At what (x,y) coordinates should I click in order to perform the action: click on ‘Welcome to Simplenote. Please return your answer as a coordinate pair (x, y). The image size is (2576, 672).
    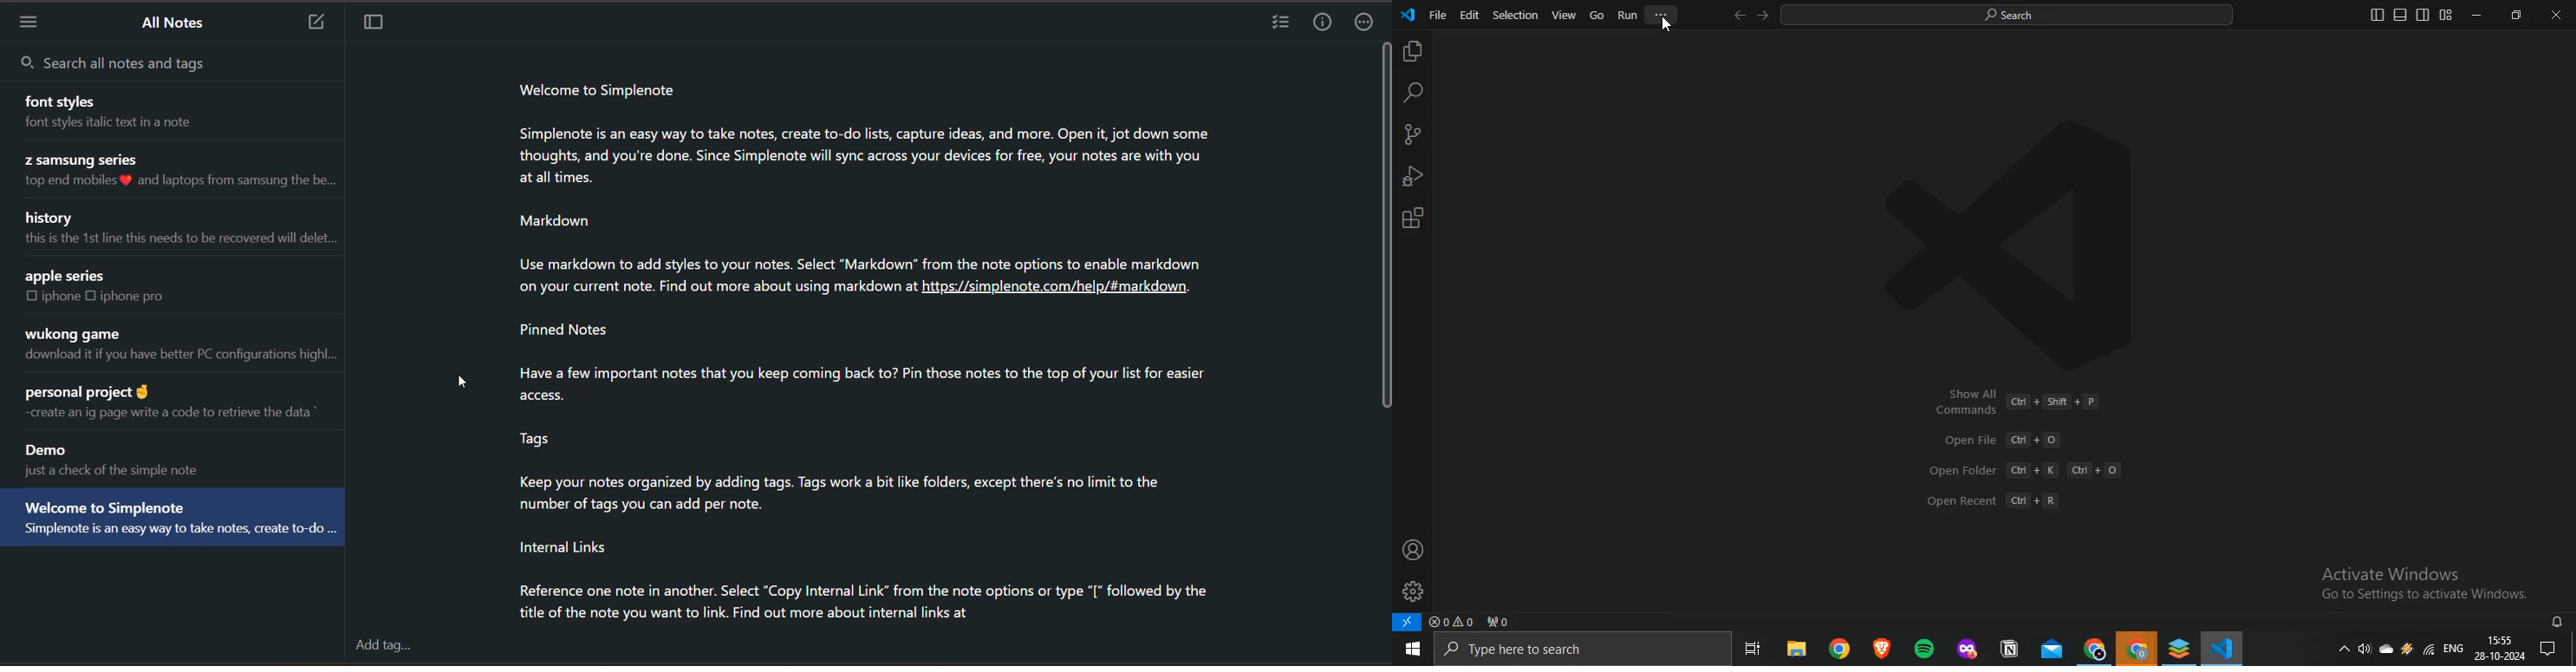
    Looking at the image, I should click on (107, 506).